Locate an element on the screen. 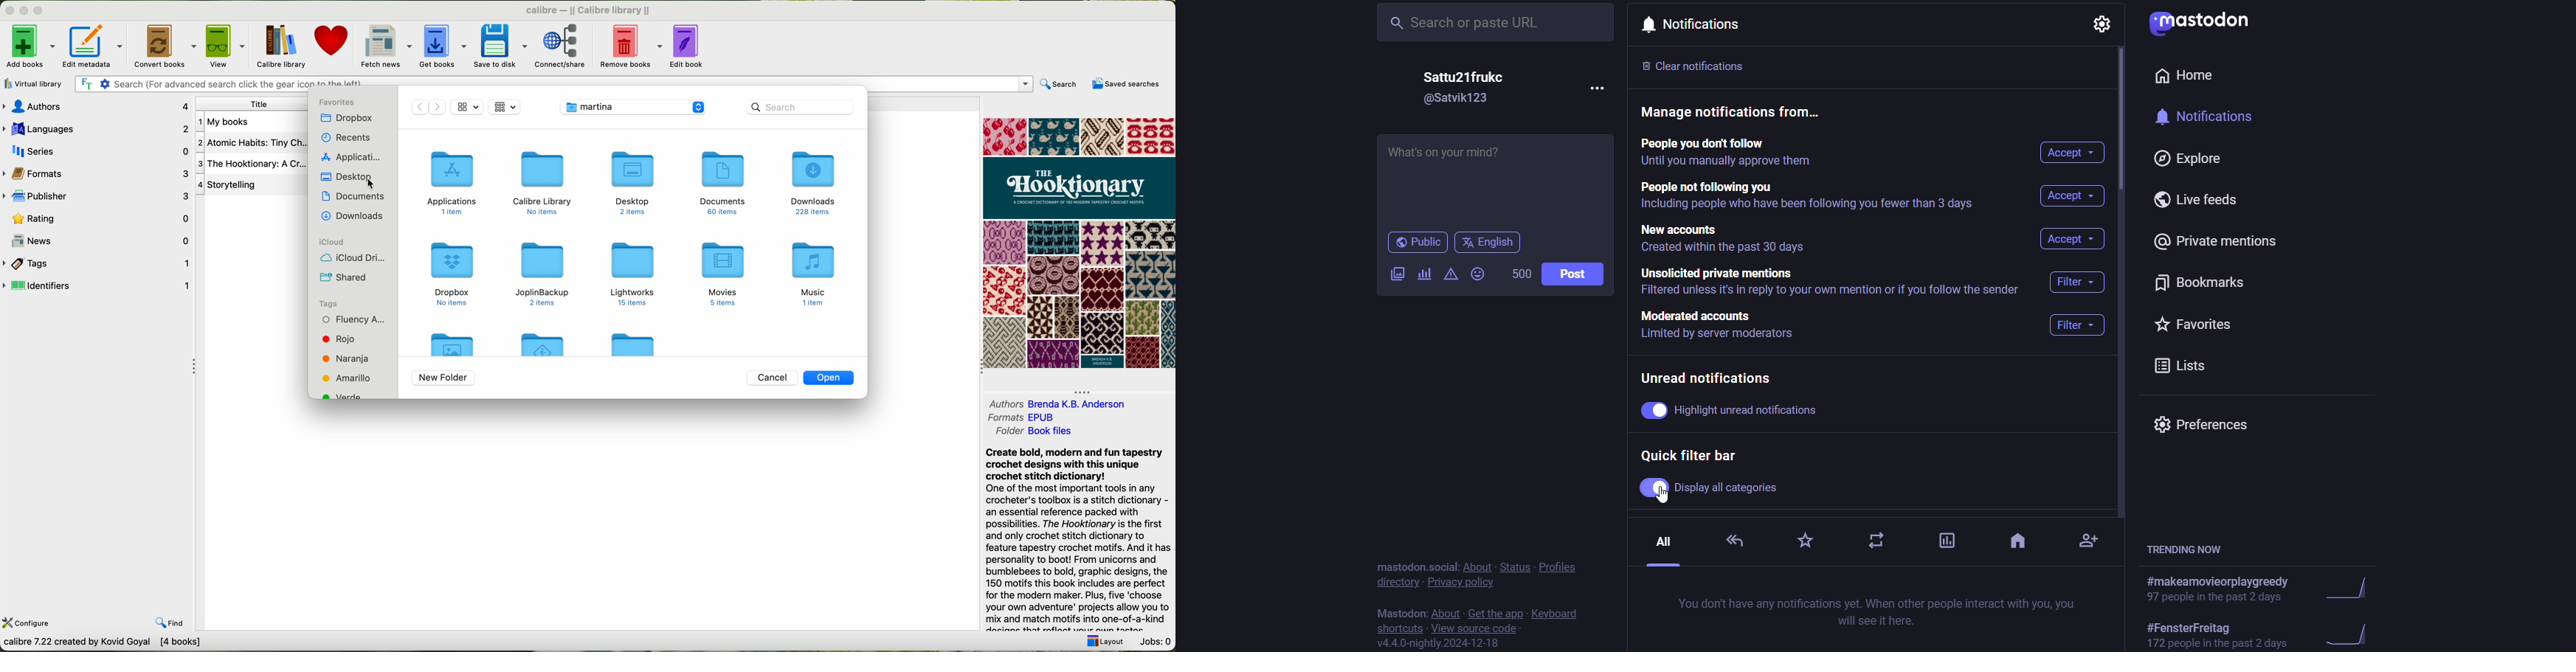  favorites is located at coordinates (2201, 324).